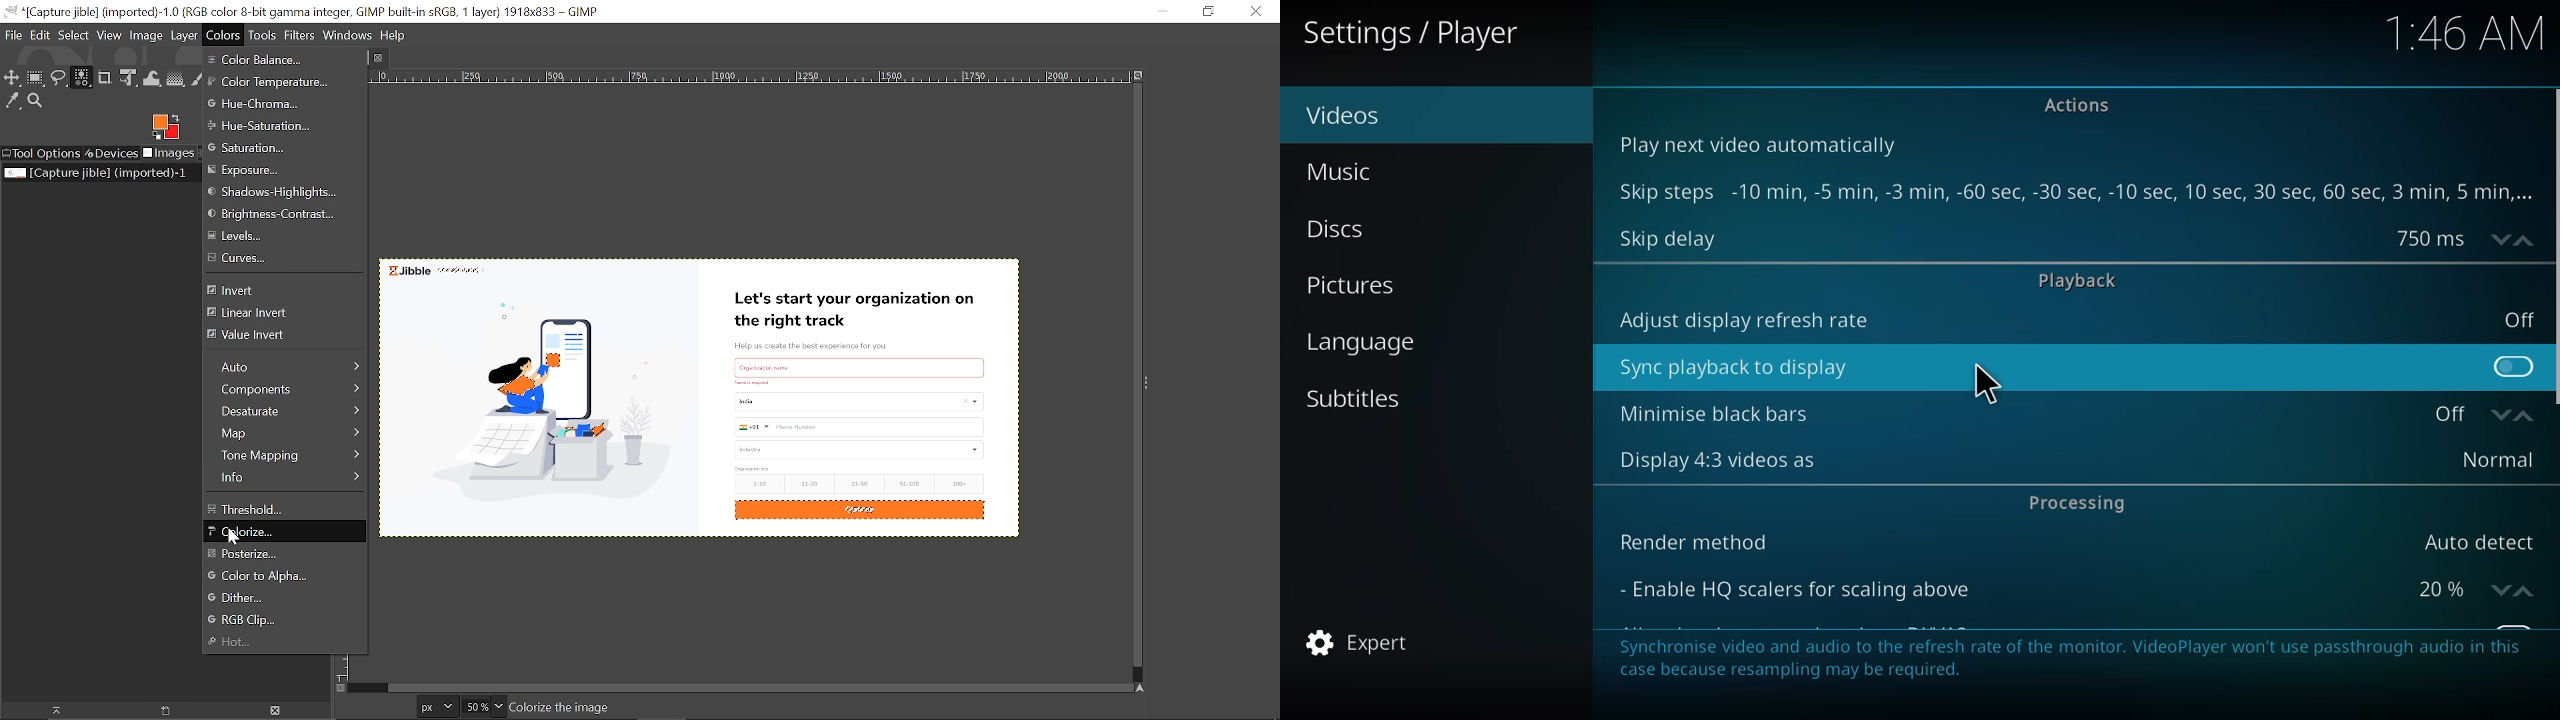 This screenshot has width=2576, height=728. I want to click on language, so click(1377, 341).